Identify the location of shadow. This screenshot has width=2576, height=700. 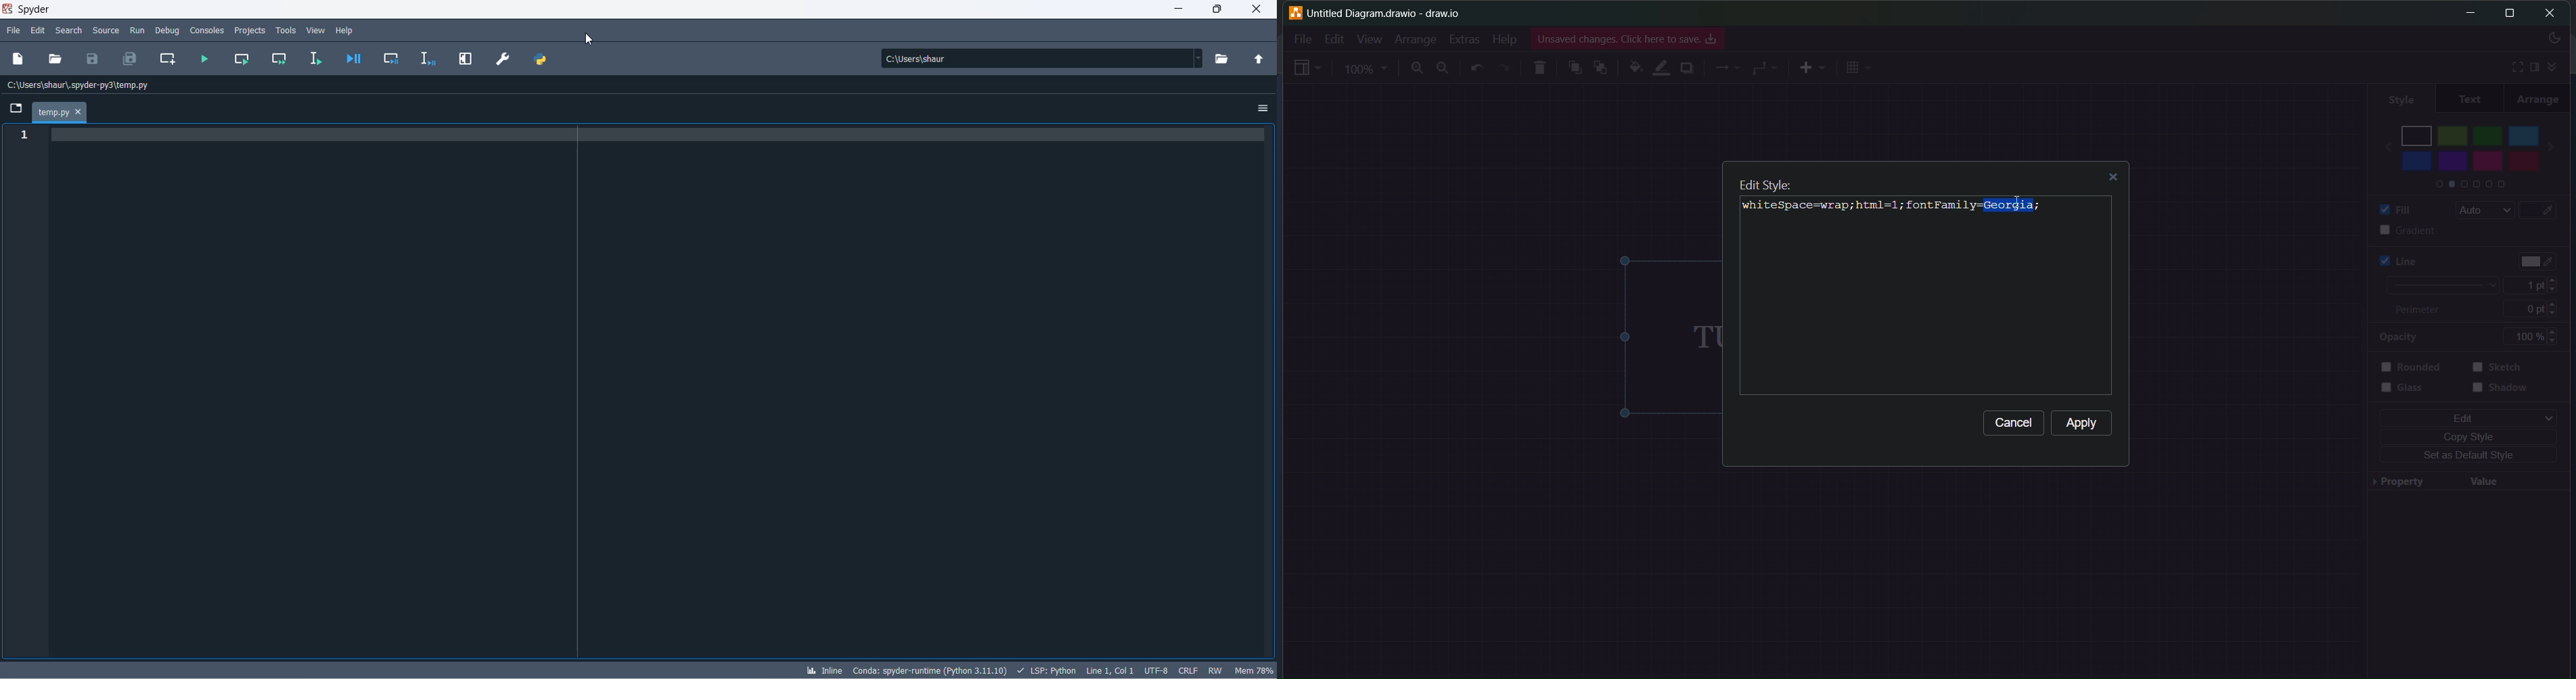
(1688, 70).